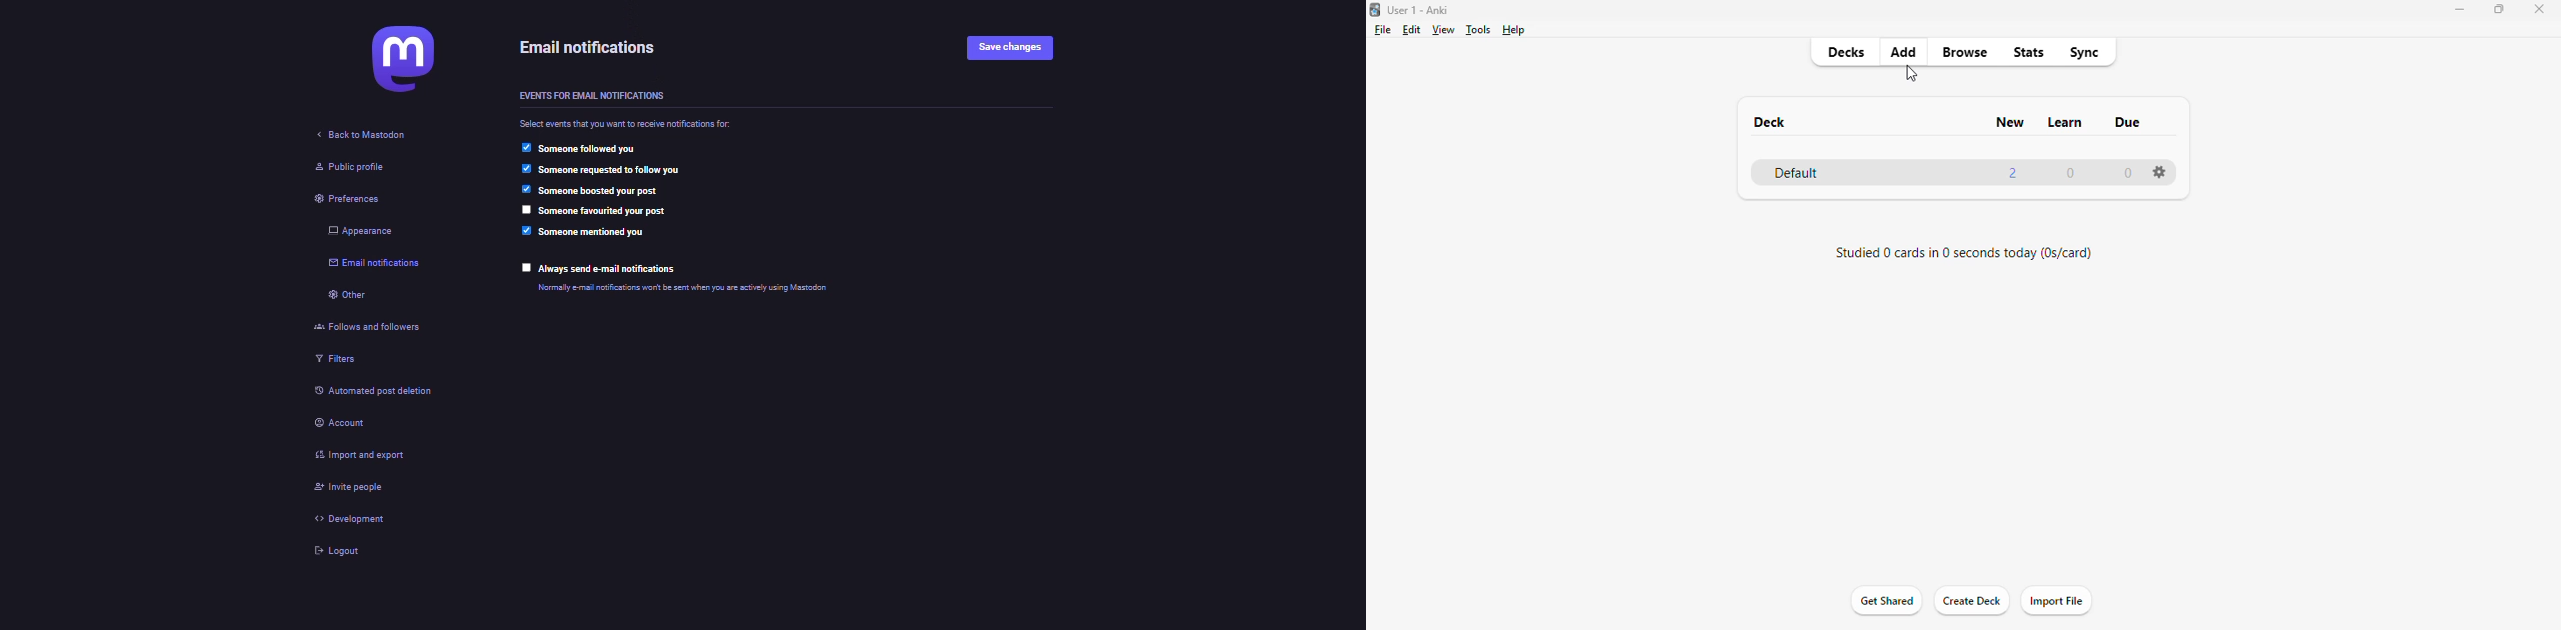 Image resolution: width=2576 pixels, height=644 pixels. I want to click on someone mentioned you, so click(594, 233).